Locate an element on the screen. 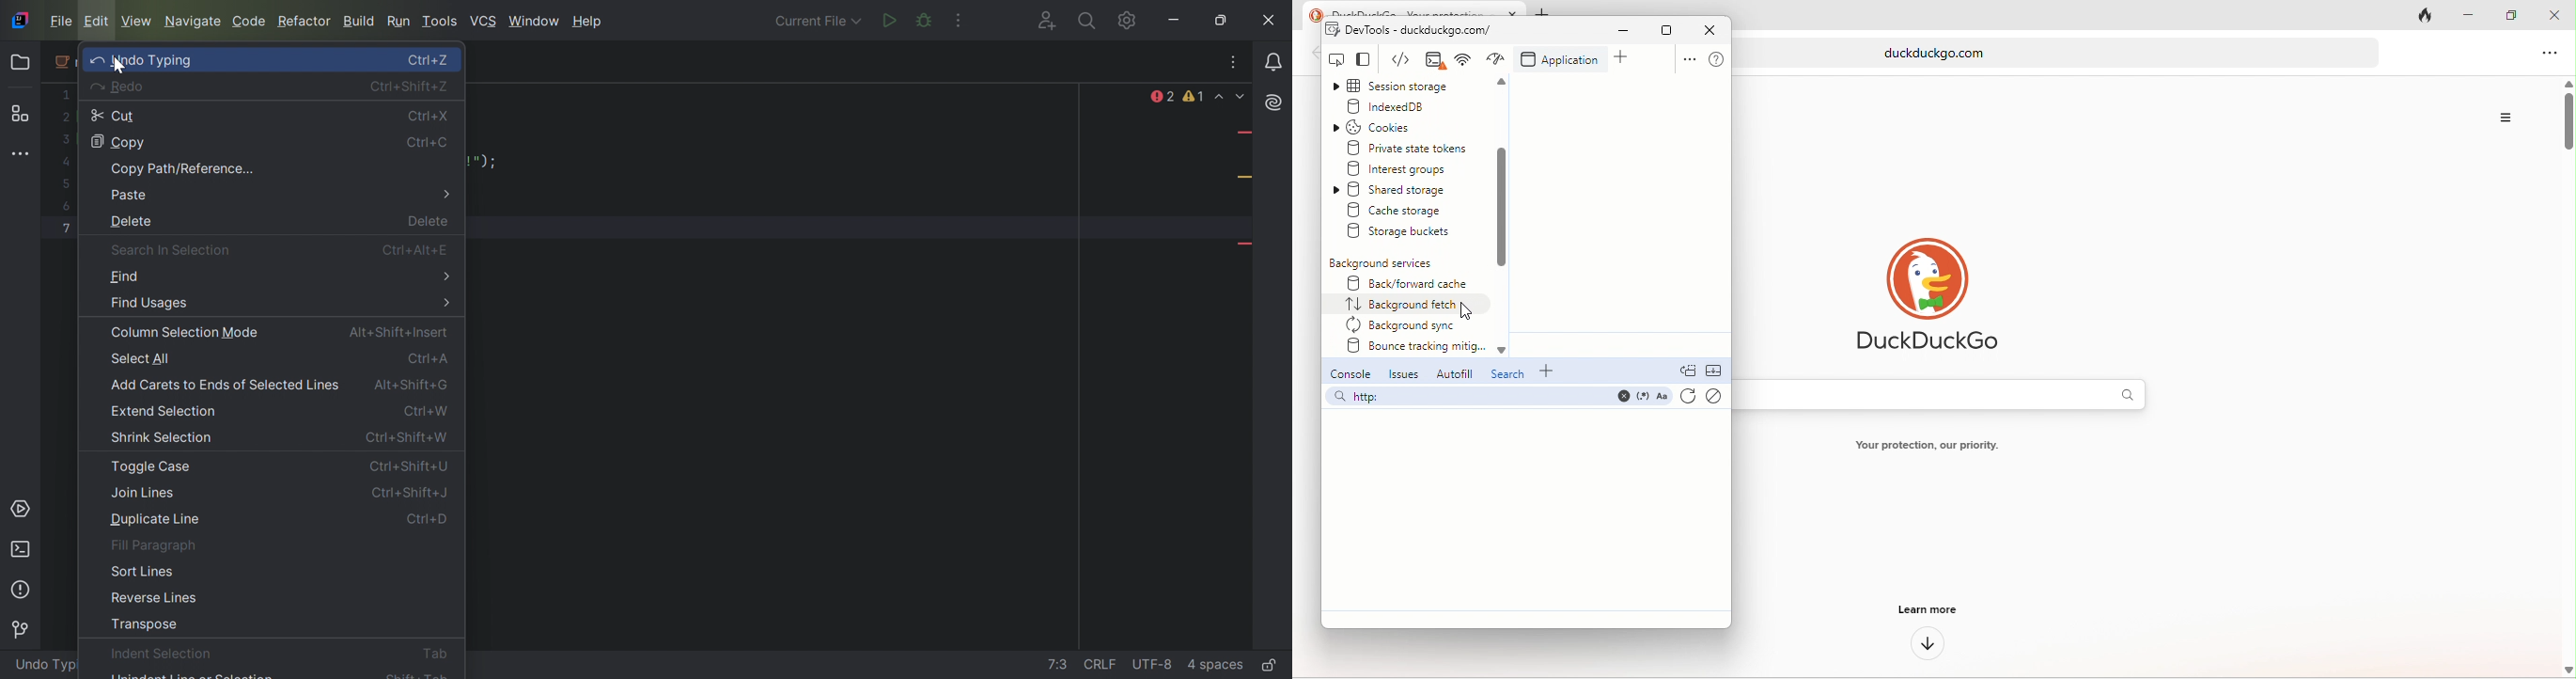  Version control is located at coordinates (24, 630).